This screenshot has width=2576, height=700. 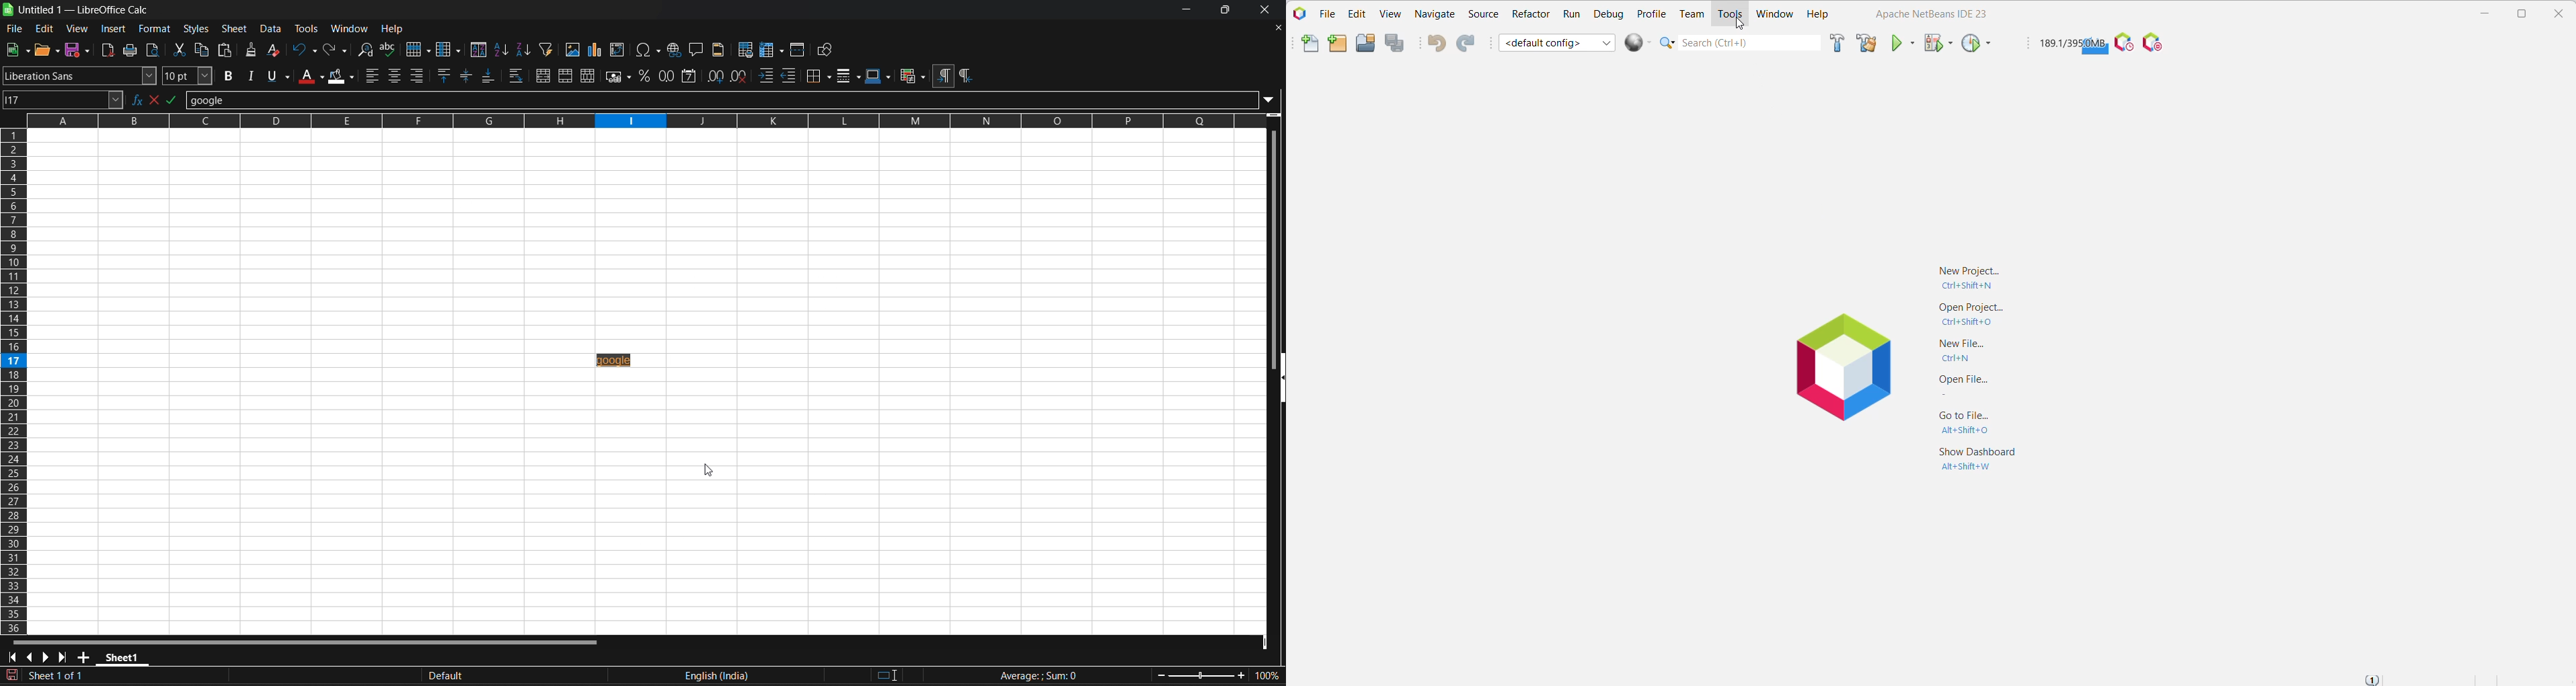 What do you see at coordinates (212, 677) in the screenshot?
I see `The document has been modified. Click to sace the document.` at bounding box center [212, 677].